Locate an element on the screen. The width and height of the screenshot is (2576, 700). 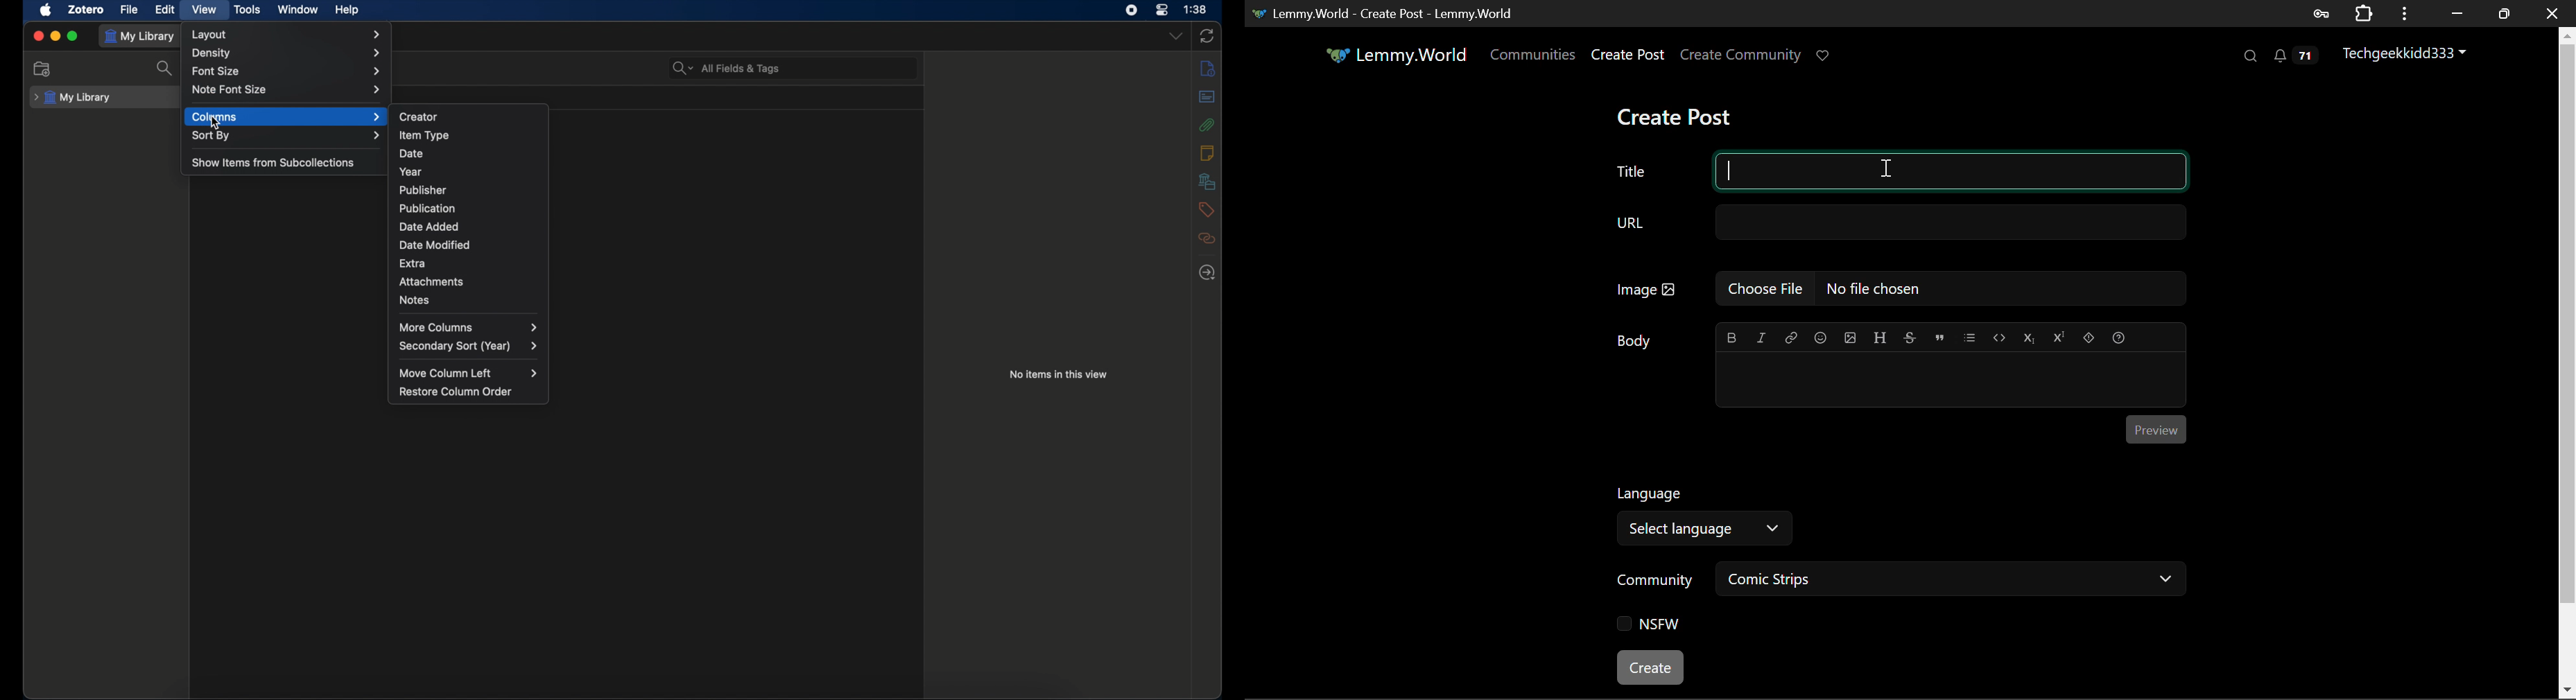
related is located at coordinates (1207, 238).